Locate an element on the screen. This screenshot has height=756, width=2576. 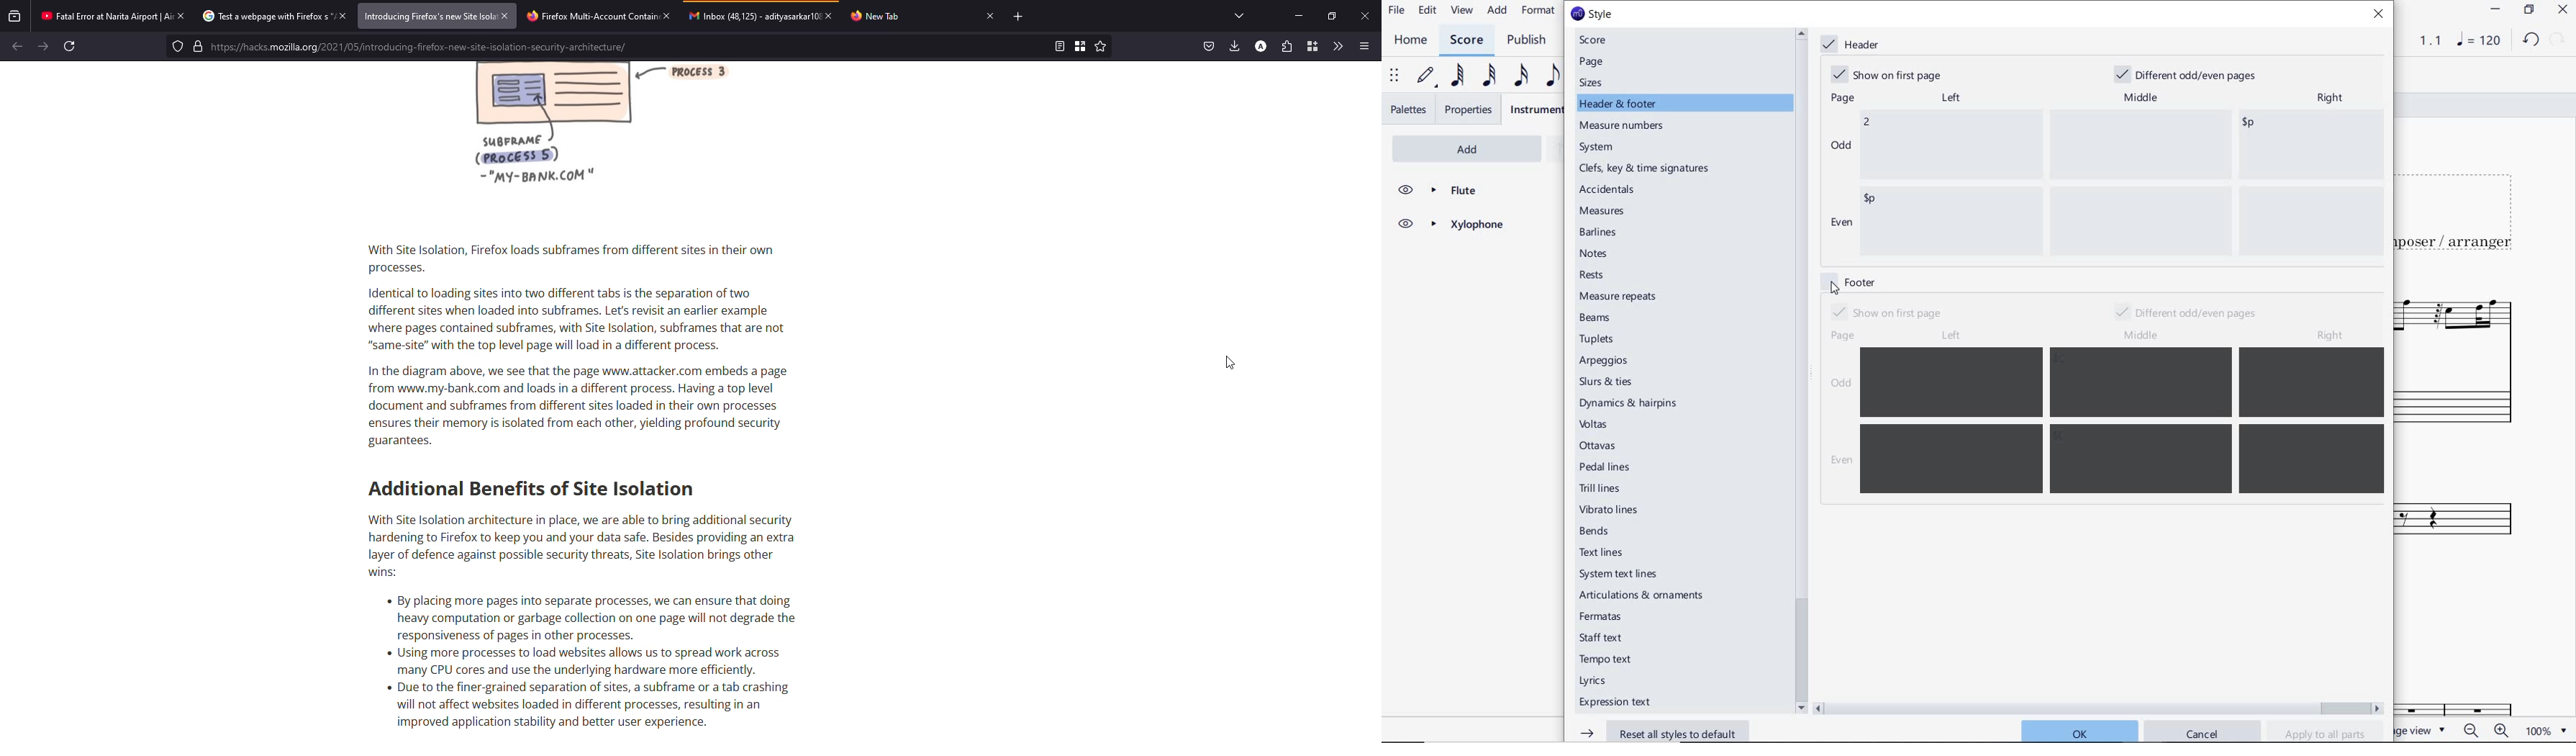
reset all styles to default is located at coordinates (1665, 731).